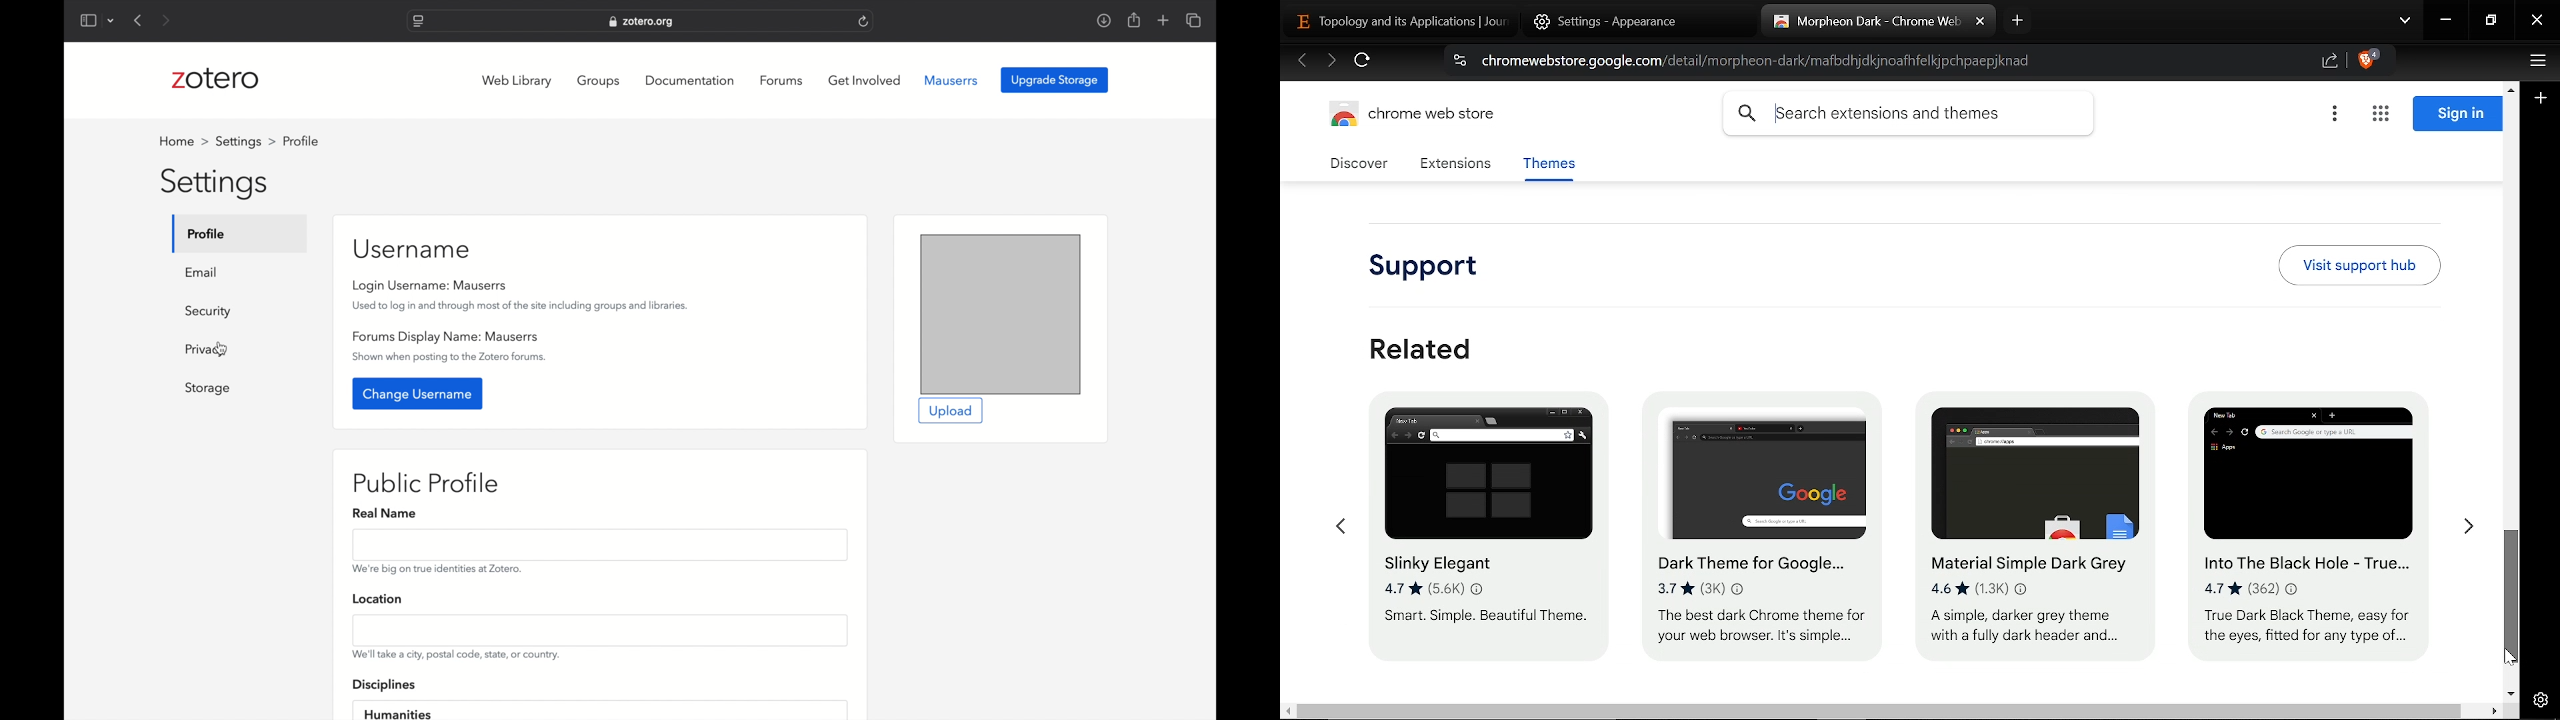 The width and height of the screenshot is (2576, 728). I want to click on get involved, so click(865, 80).